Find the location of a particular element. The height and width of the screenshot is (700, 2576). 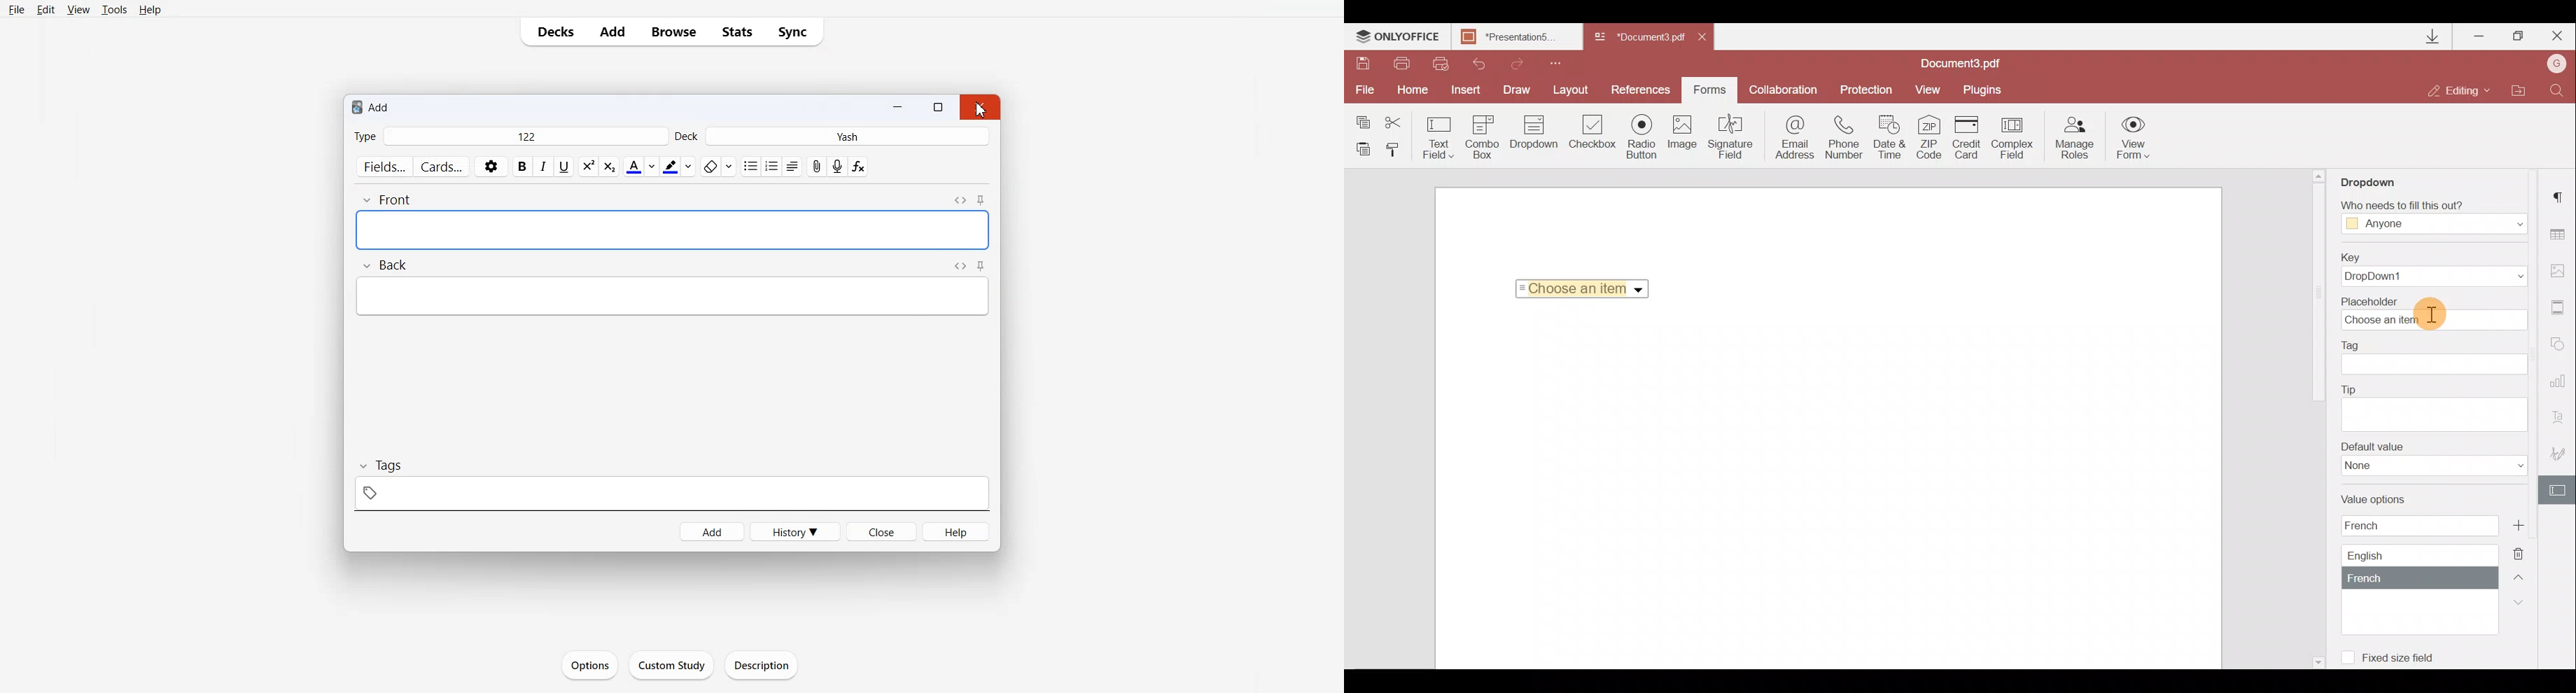

Customize quick access toolbar is located at coordinates (1551, 62).